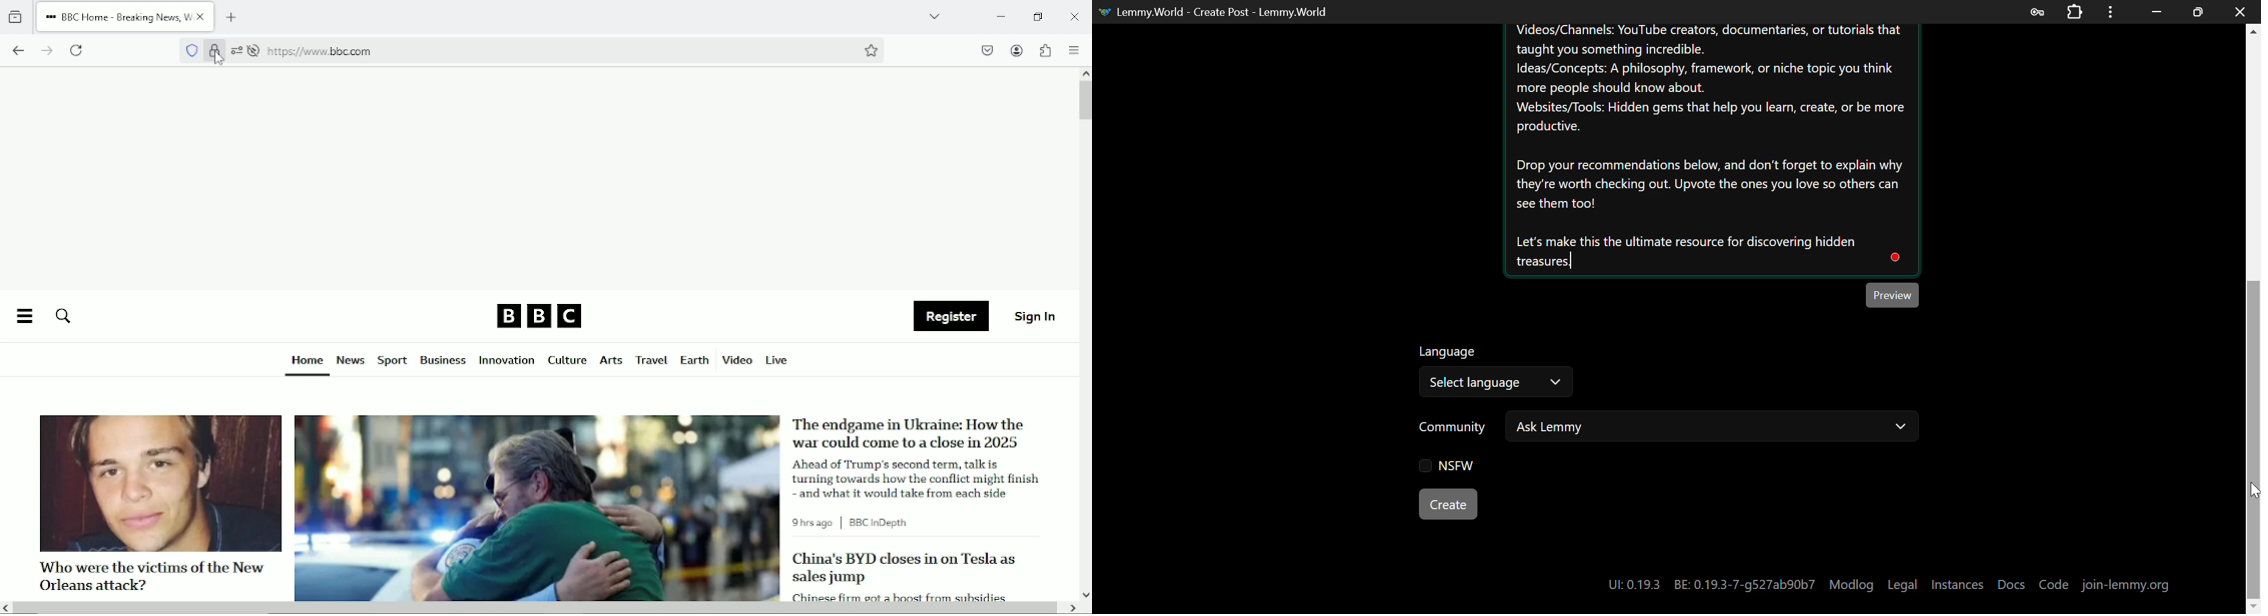 This screenshot has height=616, width=2268. What do you see at coordinates (1710, 585) in the screenshot?
I see `UI:0.19.3 BE:0.19.3-7-g527ab90b7` at bounding box center [1710, 585].